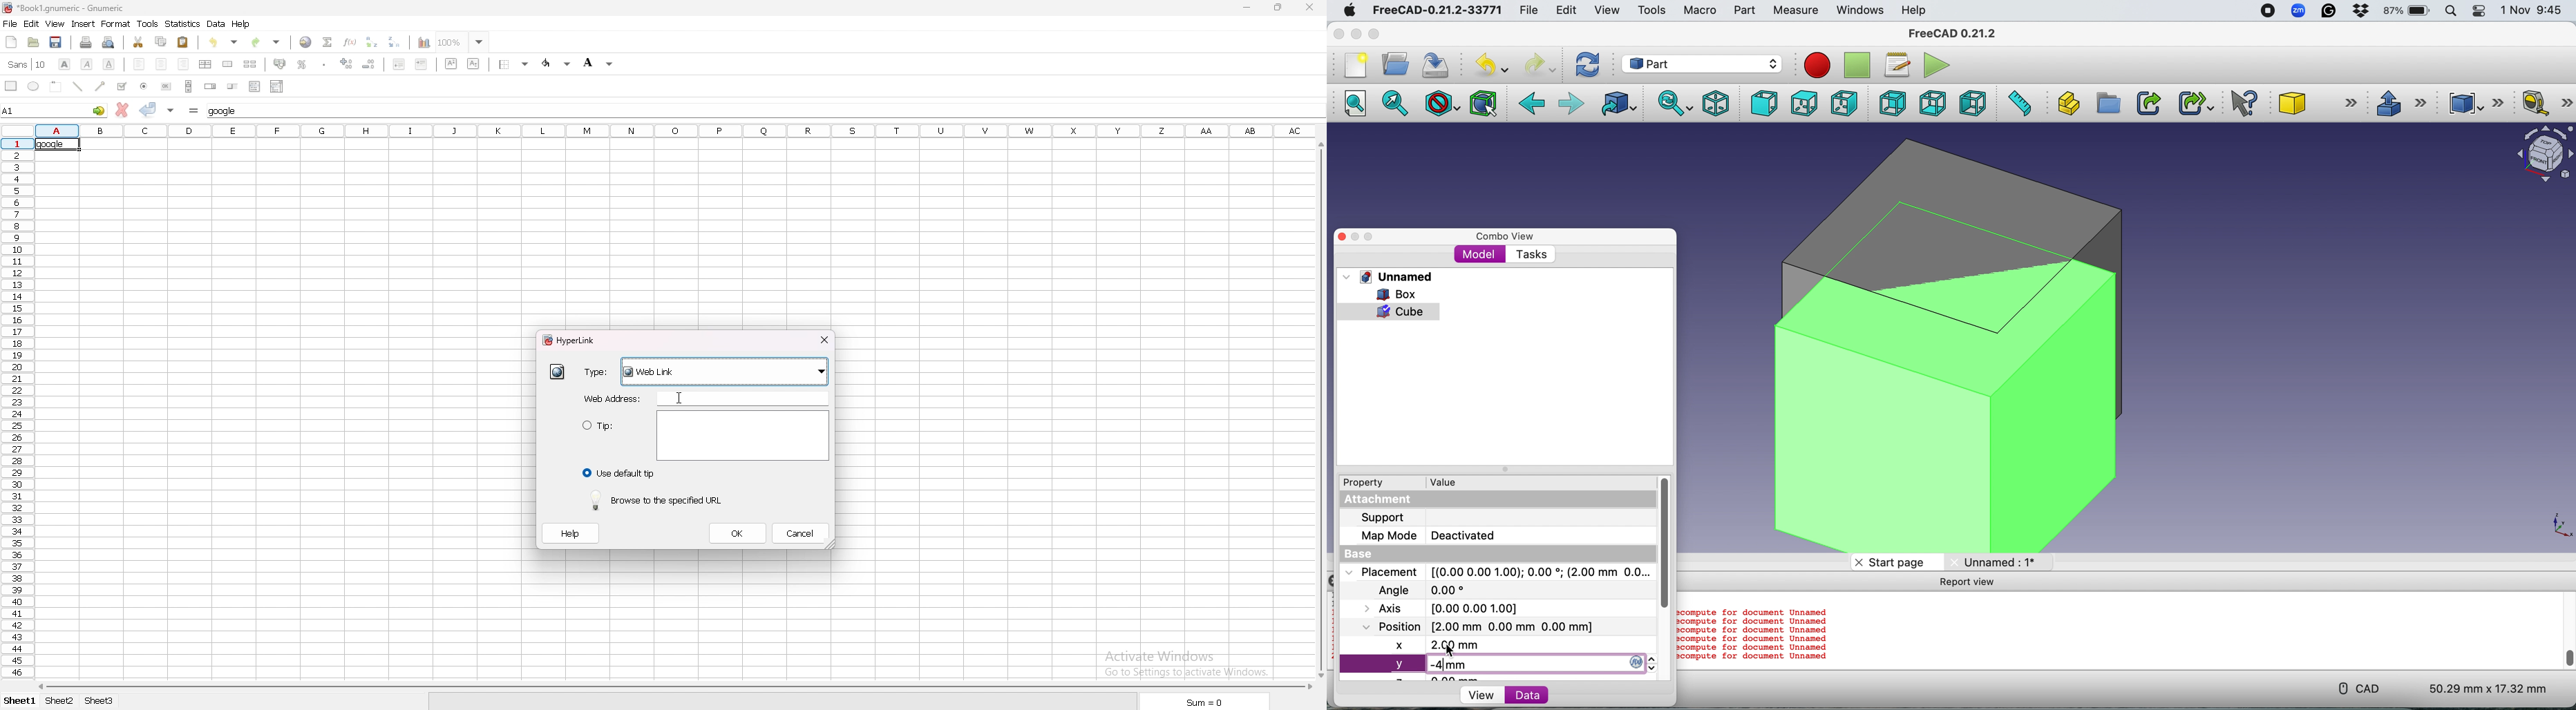 Image resolution: width=2576 pixels, height=728 pixels. I want to click on Maximise, so click(1374, 34).